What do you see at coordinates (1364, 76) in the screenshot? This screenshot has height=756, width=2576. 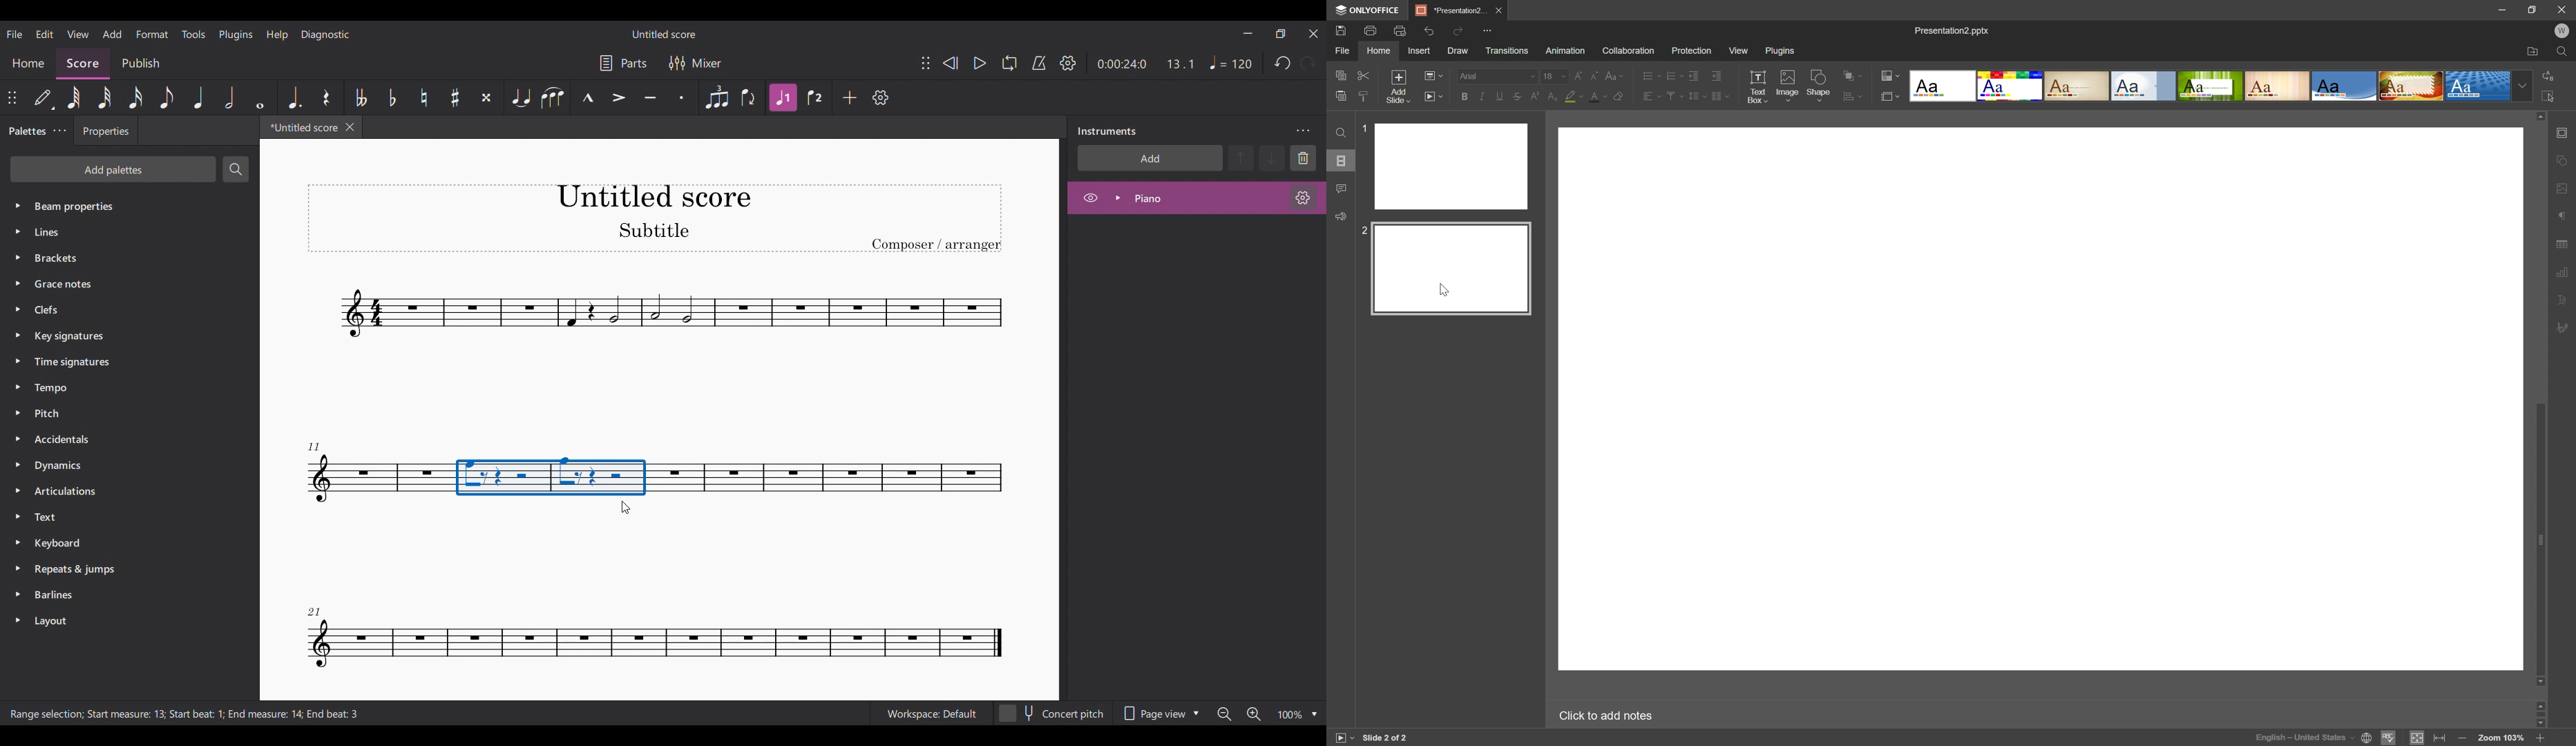 I see `Cut` at bounding box center [1364, 76].